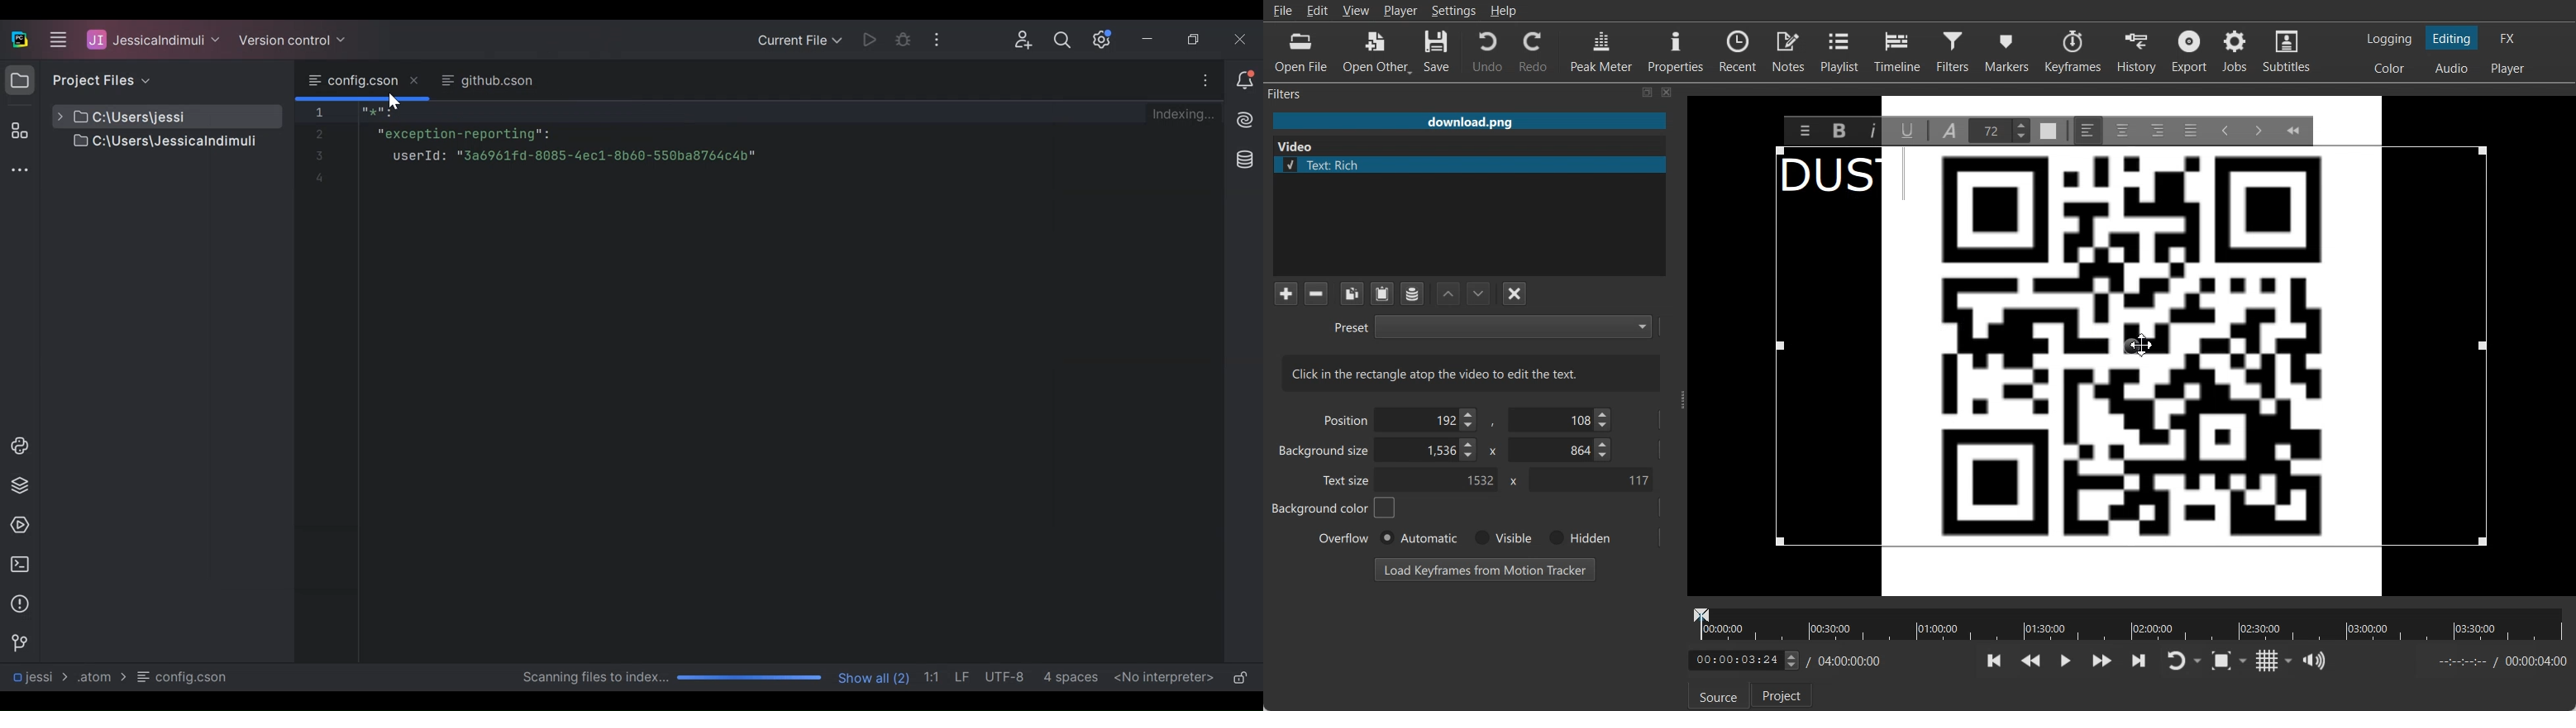 This screenshot has width=2576, height=728. I want to click on File, so click(1469, 122).